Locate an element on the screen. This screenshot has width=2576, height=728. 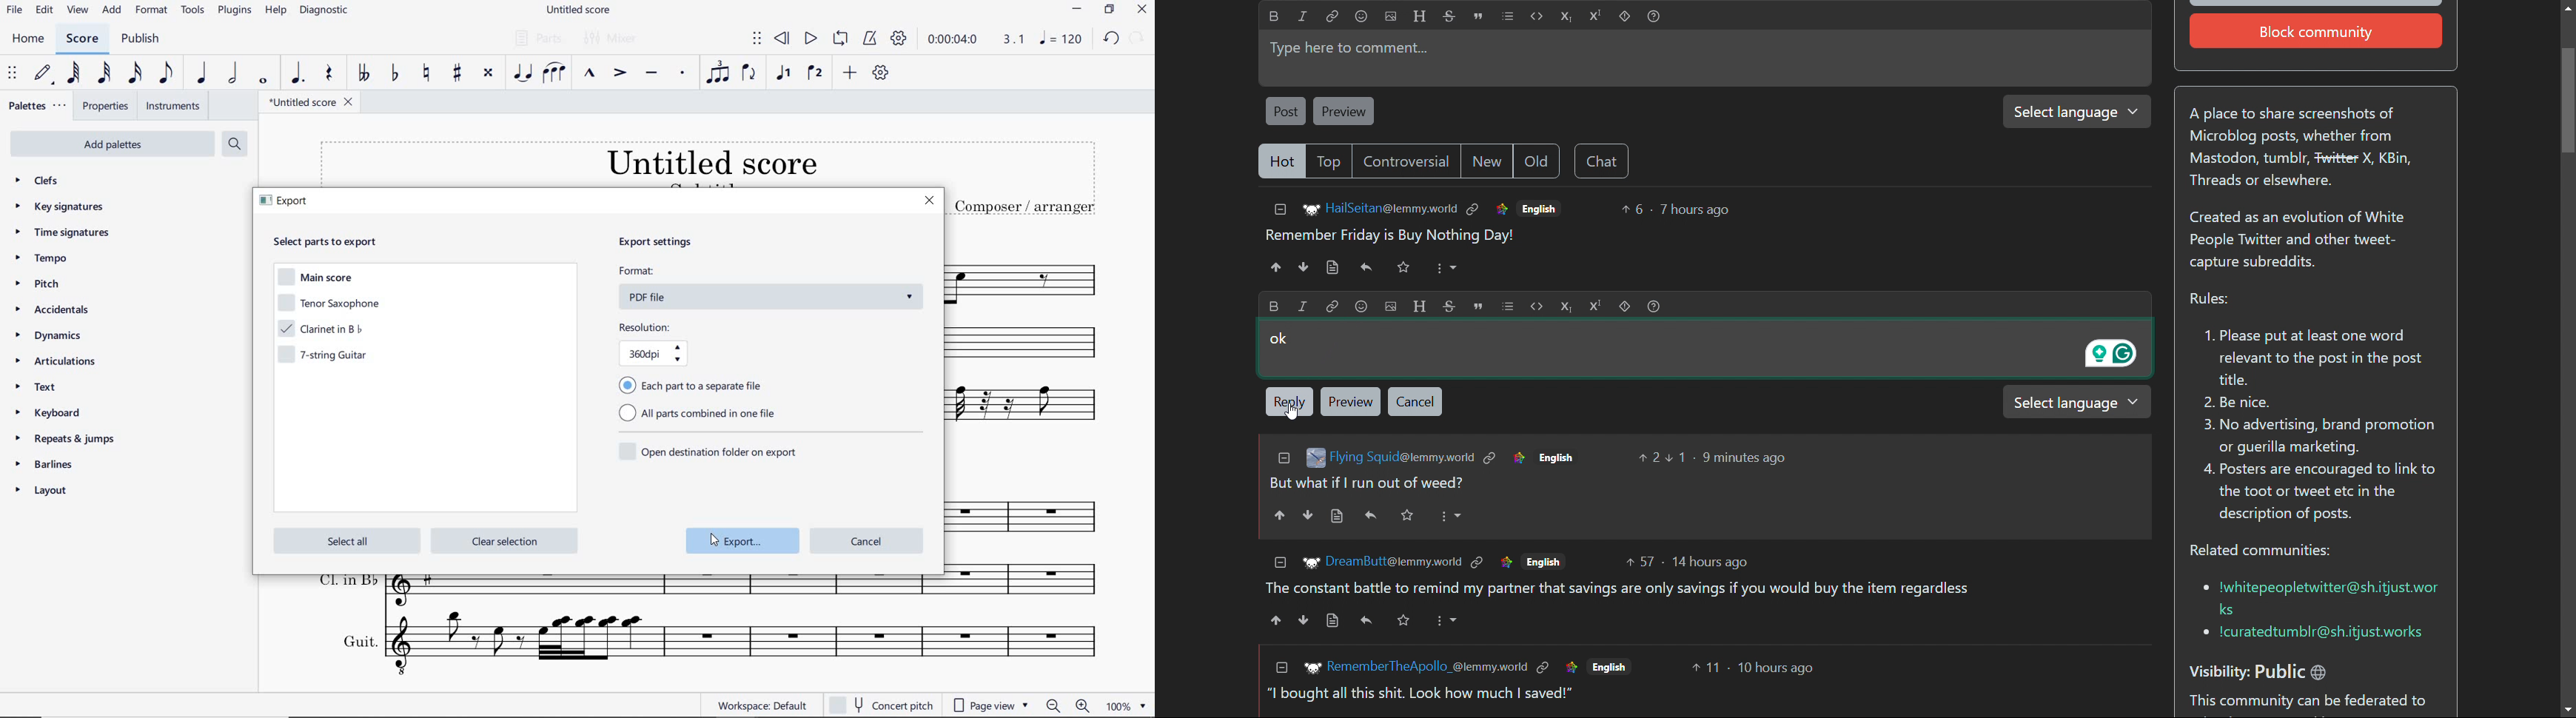
keyboard is located at coordinates (51, 412).